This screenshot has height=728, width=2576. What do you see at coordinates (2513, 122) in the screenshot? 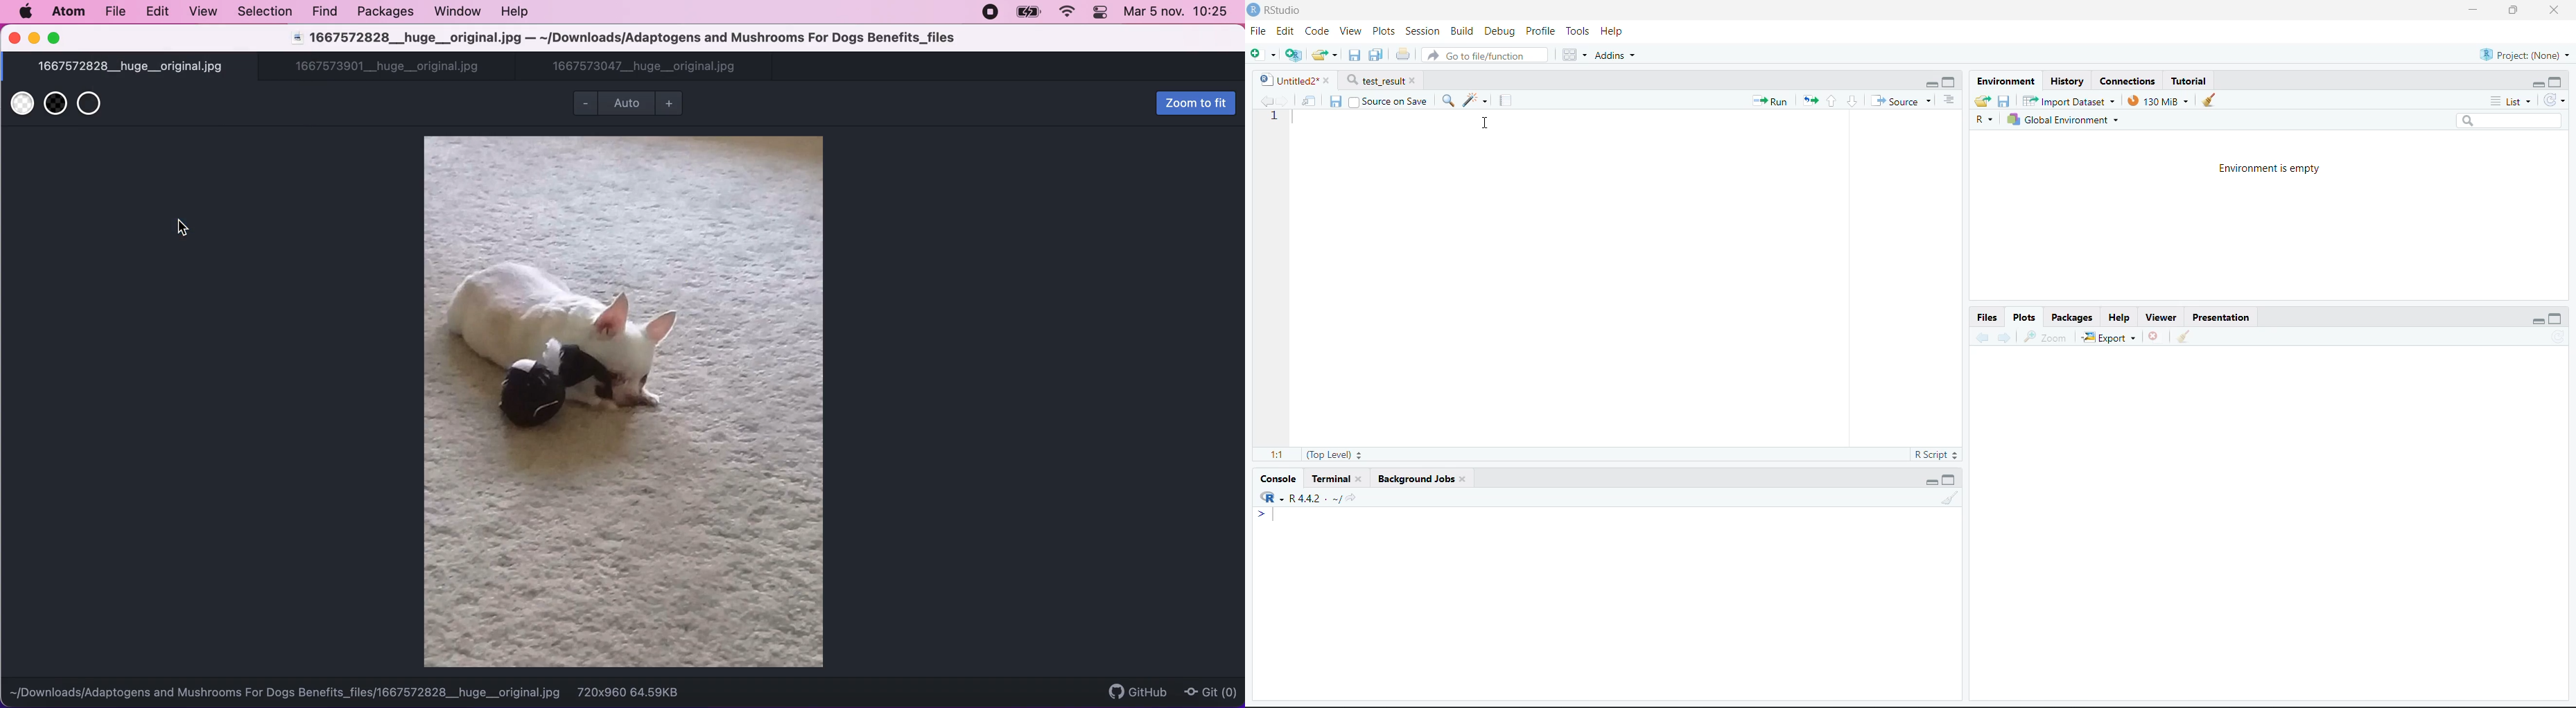
I see `Search bar` at bounding box center [2513, 122].